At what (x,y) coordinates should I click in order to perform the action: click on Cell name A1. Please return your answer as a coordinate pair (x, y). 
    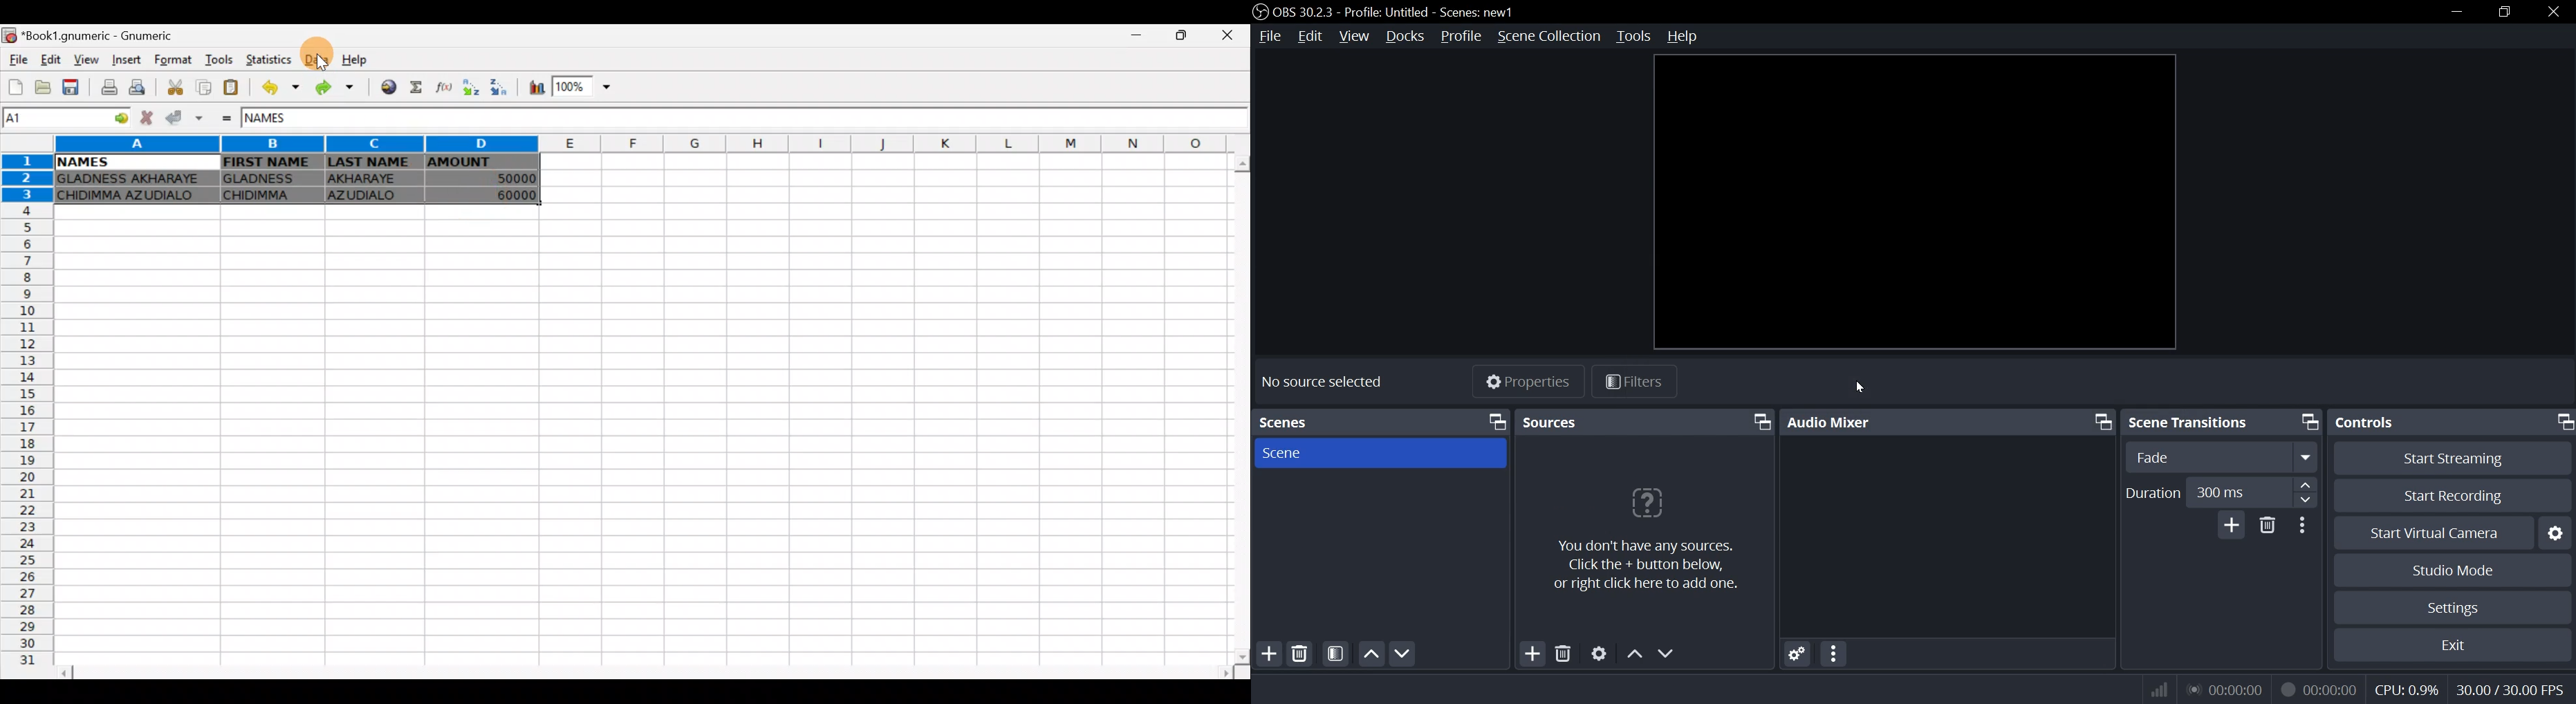
    Looking at the image, I should click on (51, 119).